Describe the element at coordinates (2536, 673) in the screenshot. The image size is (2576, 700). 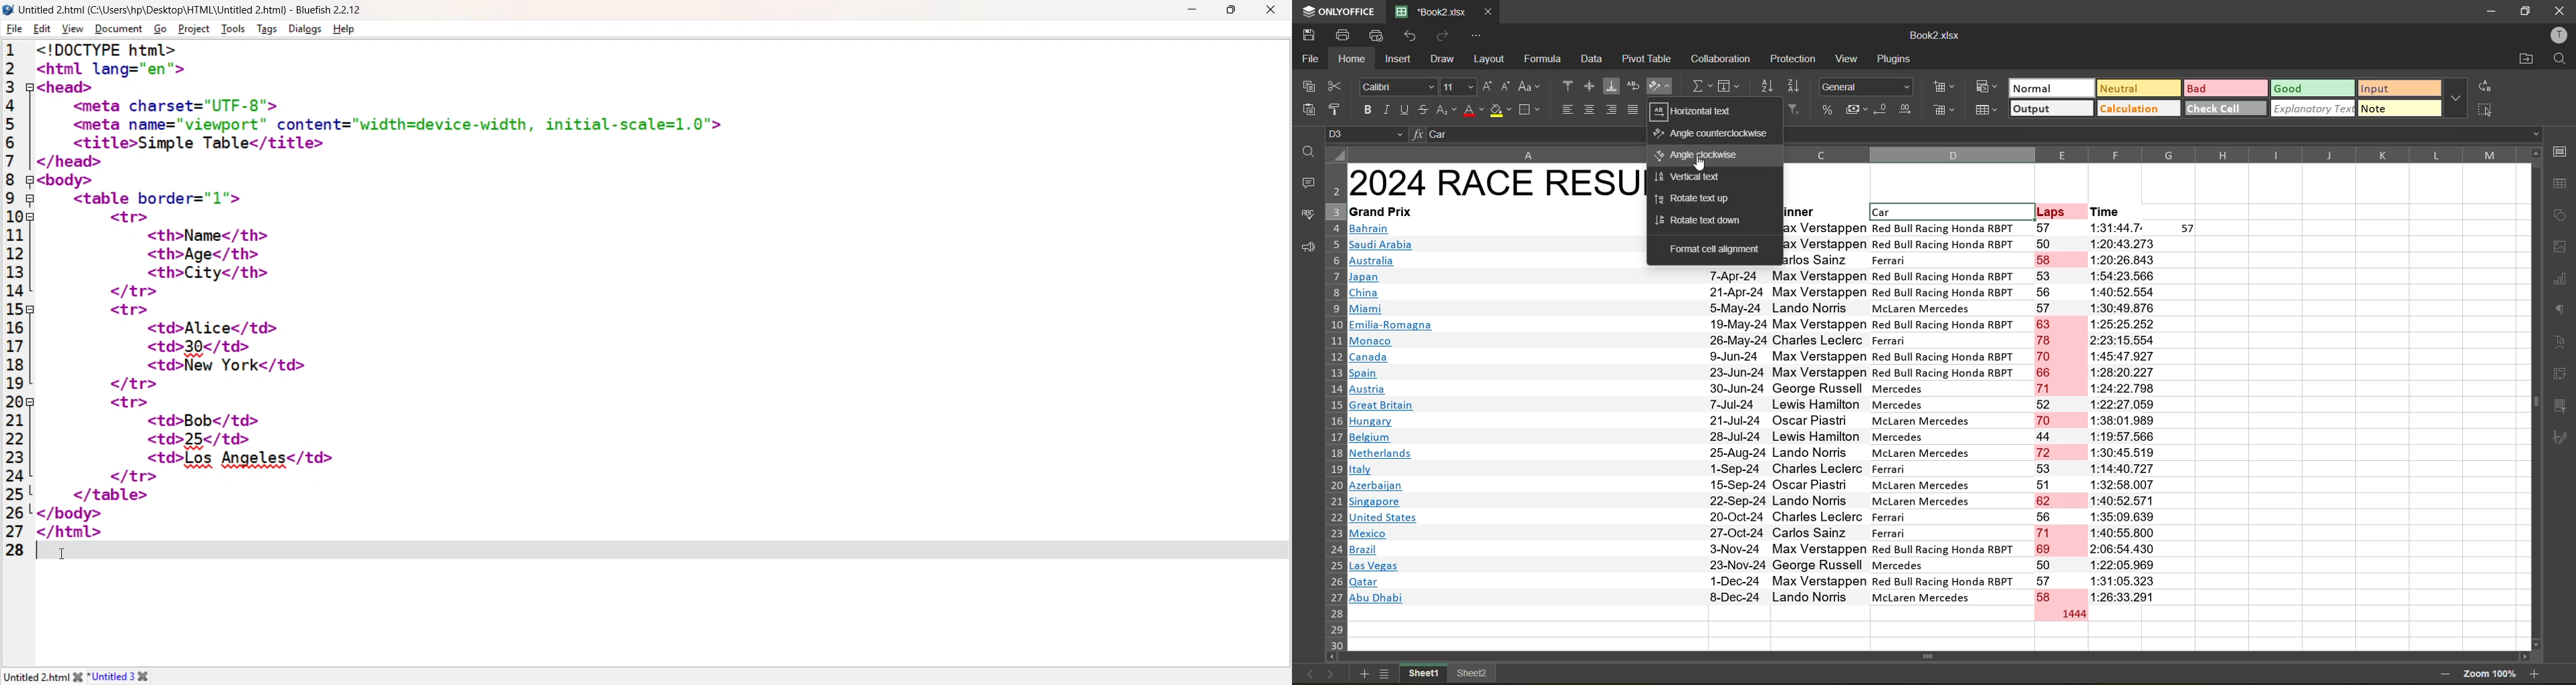
I see `zoom in` at that location.